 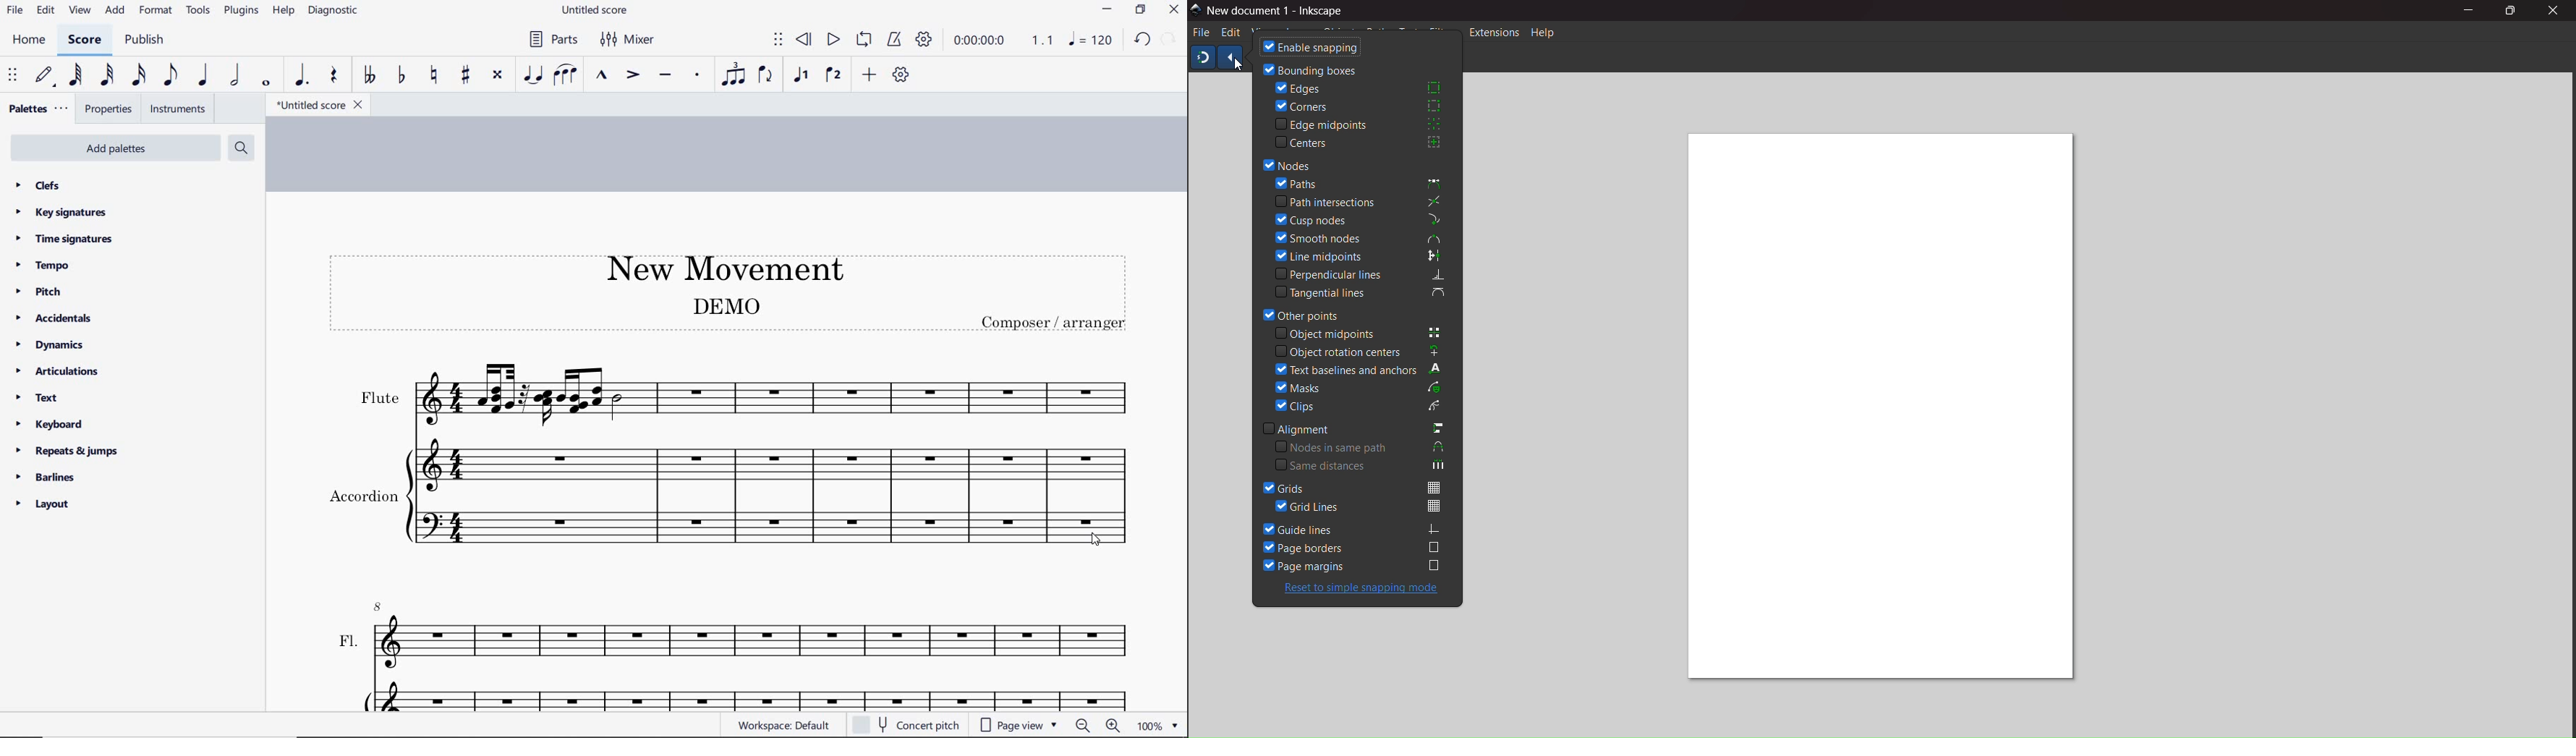 I want to click on properties, so click(x=110, y=110).